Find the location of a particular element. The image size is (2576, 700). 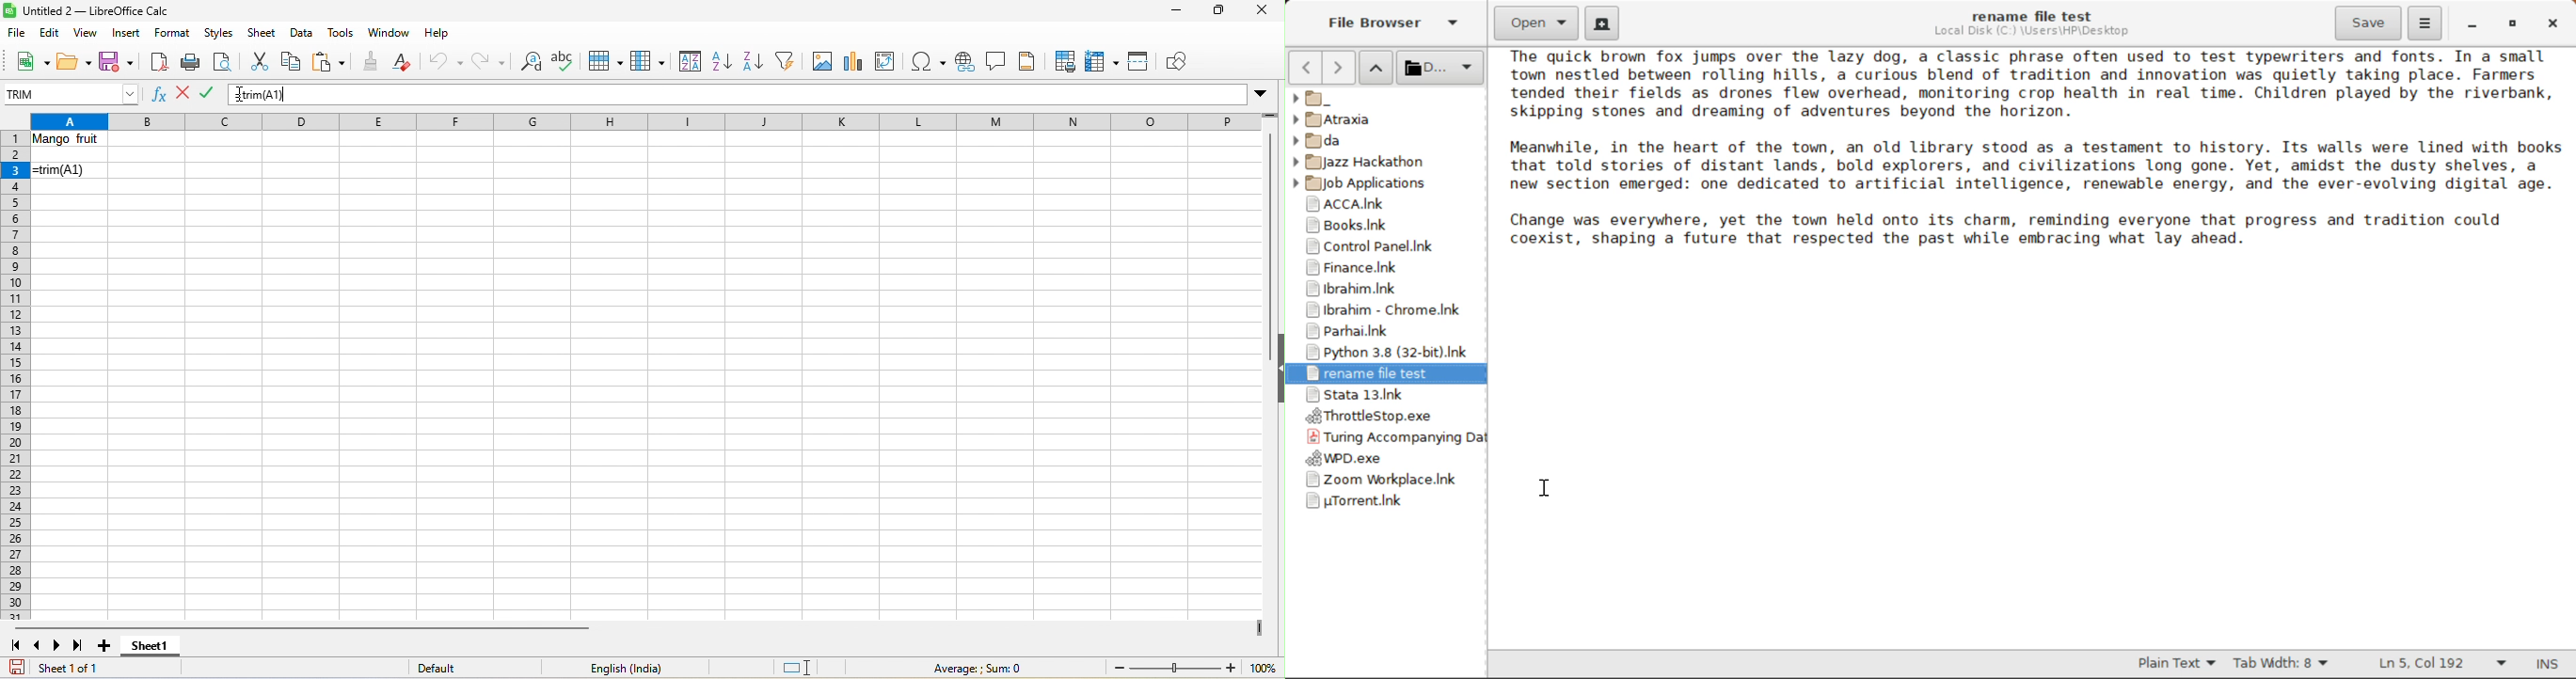

horizontal scroll bar is located at coordinates (295, 627).